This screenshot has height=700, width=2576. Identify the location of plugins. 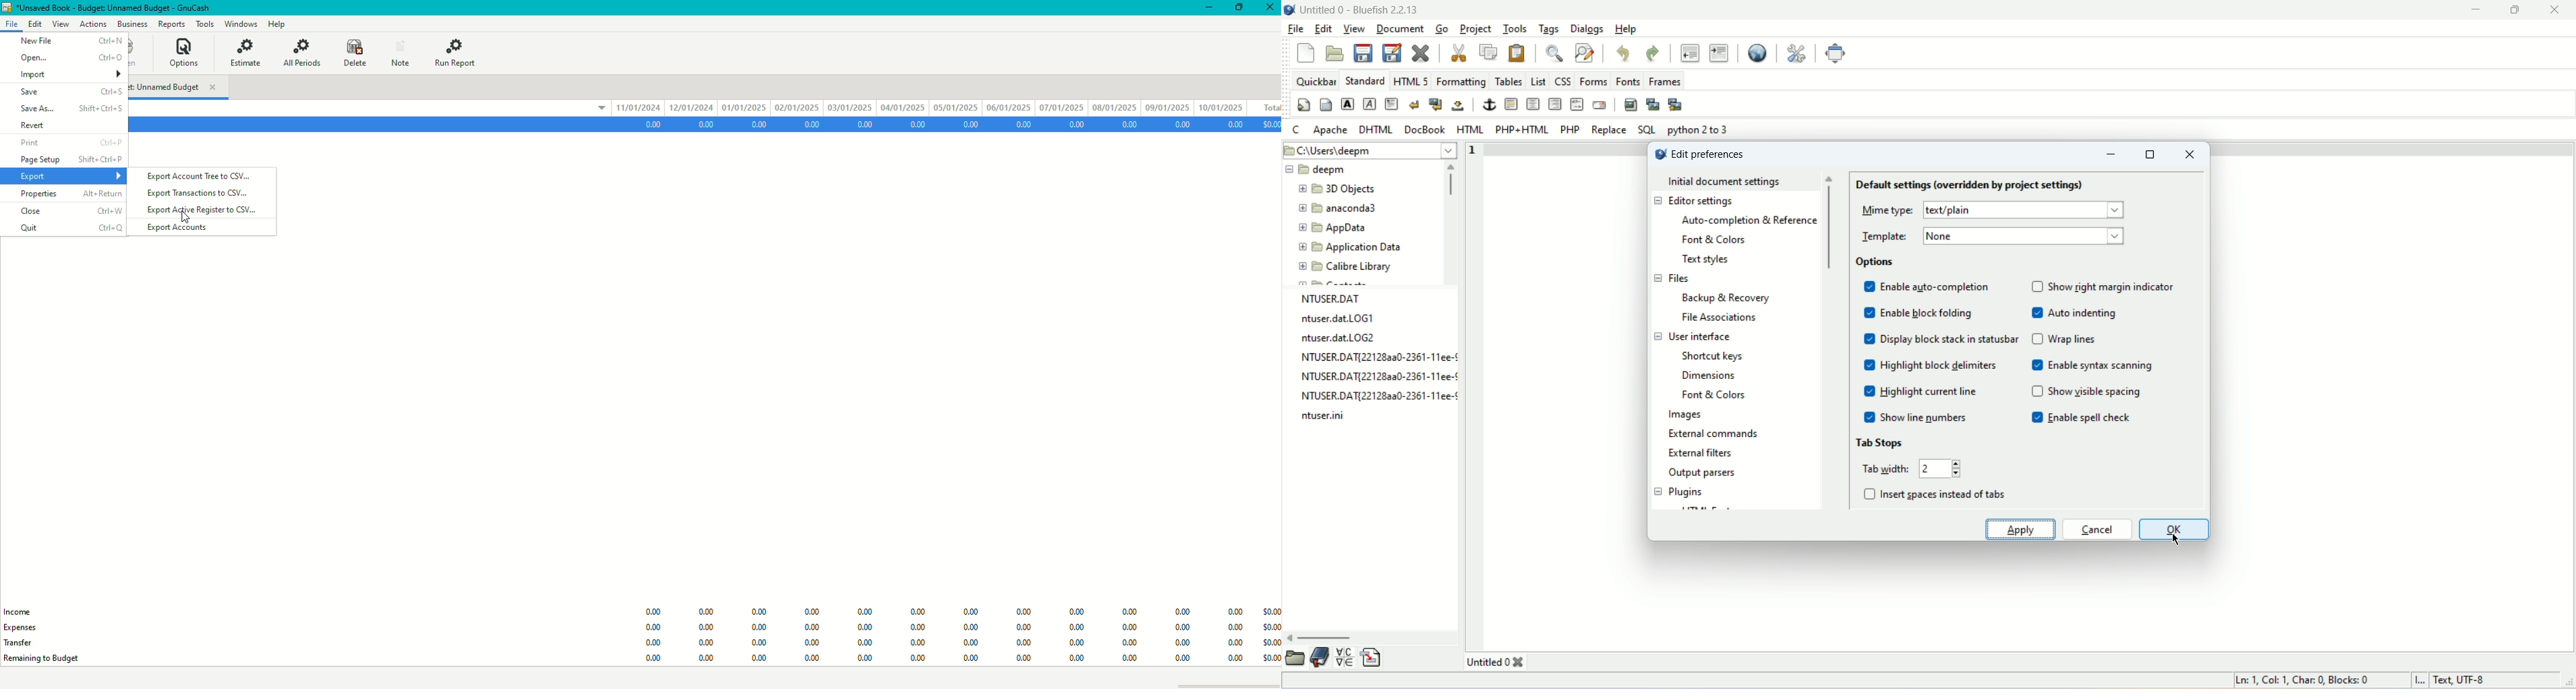
(1677, 492).